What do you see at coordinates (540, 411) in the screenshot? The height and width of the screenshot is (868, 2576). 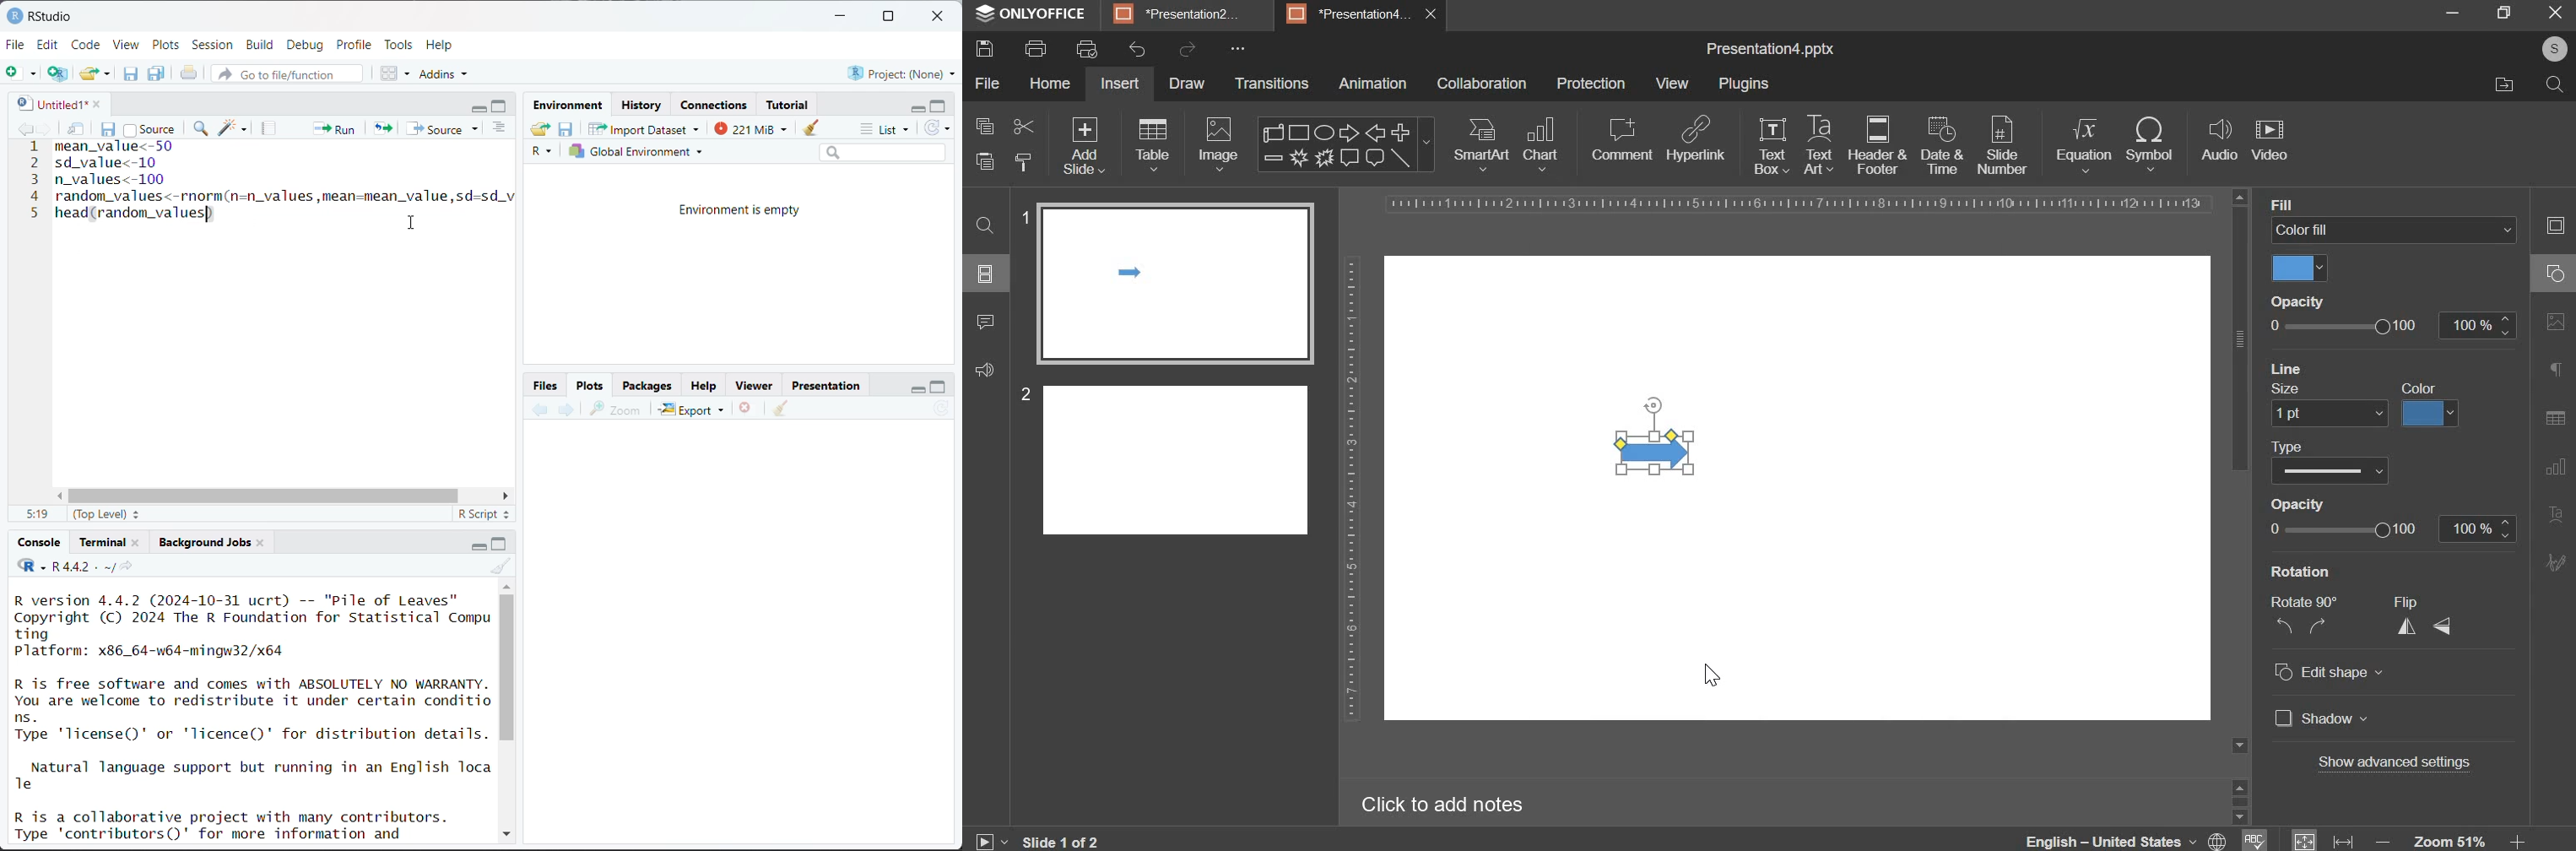 I see `previous plot` at bounding box center [540, 411].